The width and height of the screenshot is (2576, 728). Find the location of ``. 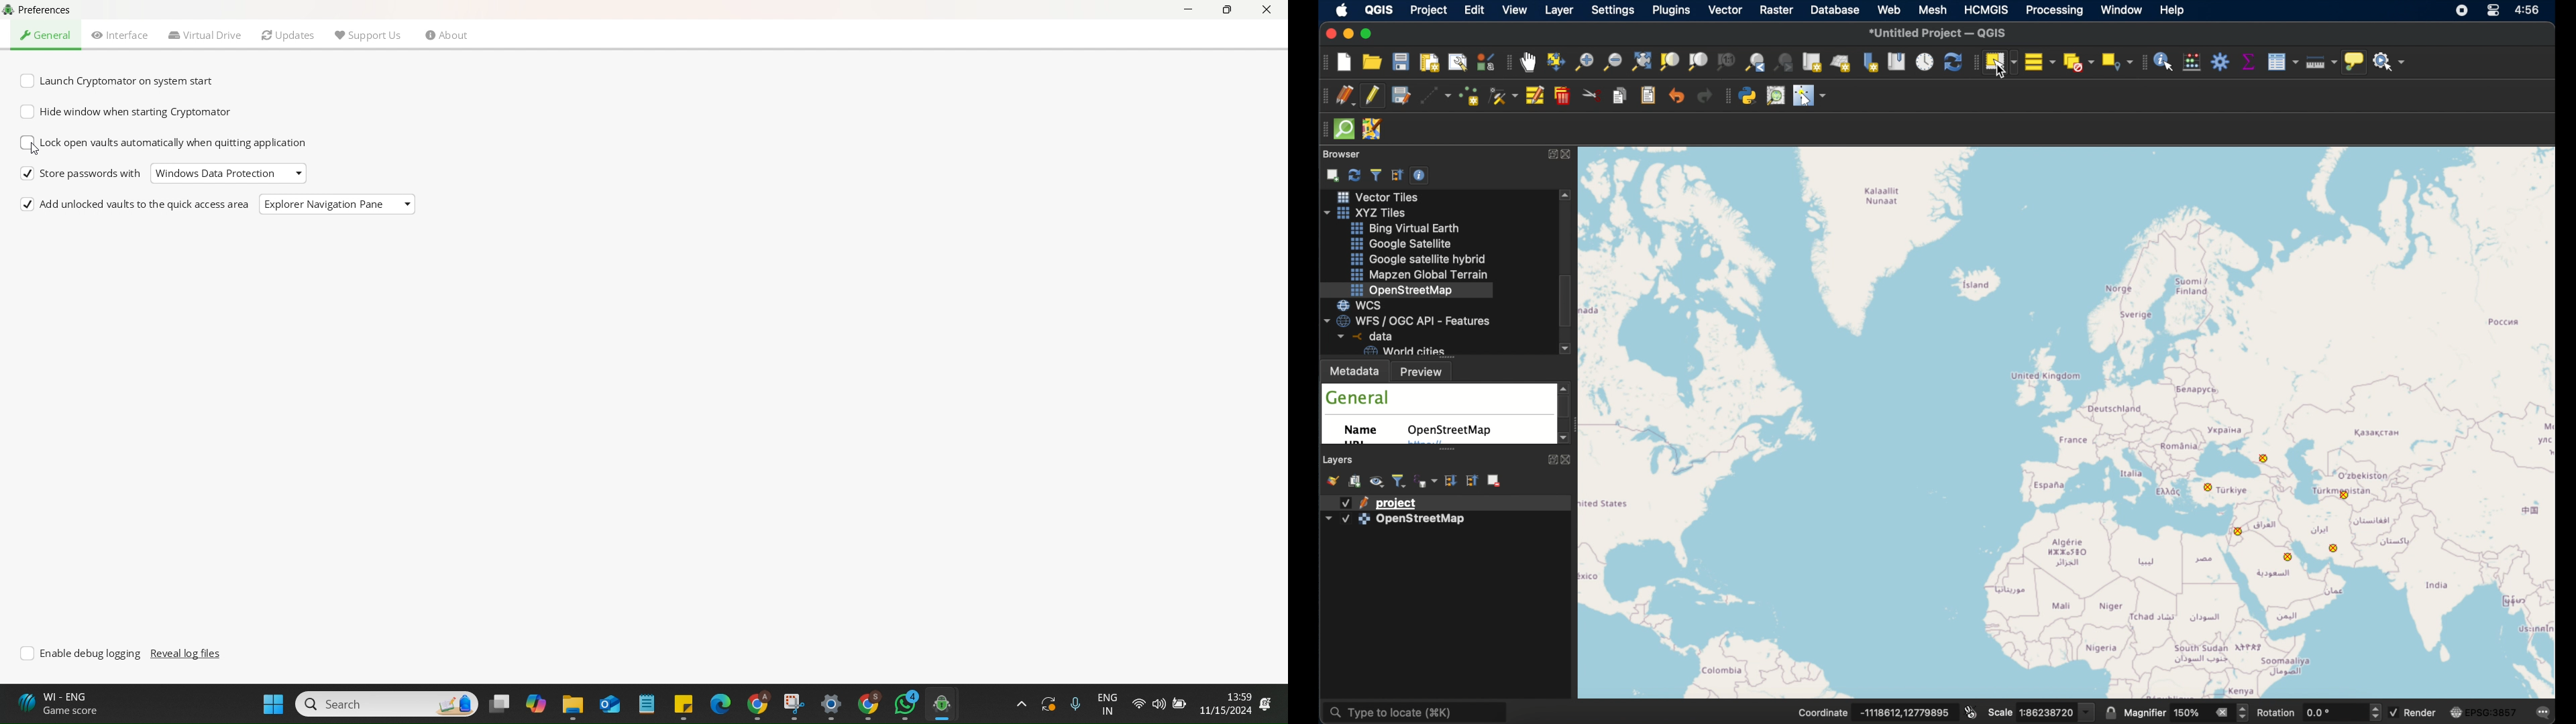

 is located at coordinates (1428, 9).